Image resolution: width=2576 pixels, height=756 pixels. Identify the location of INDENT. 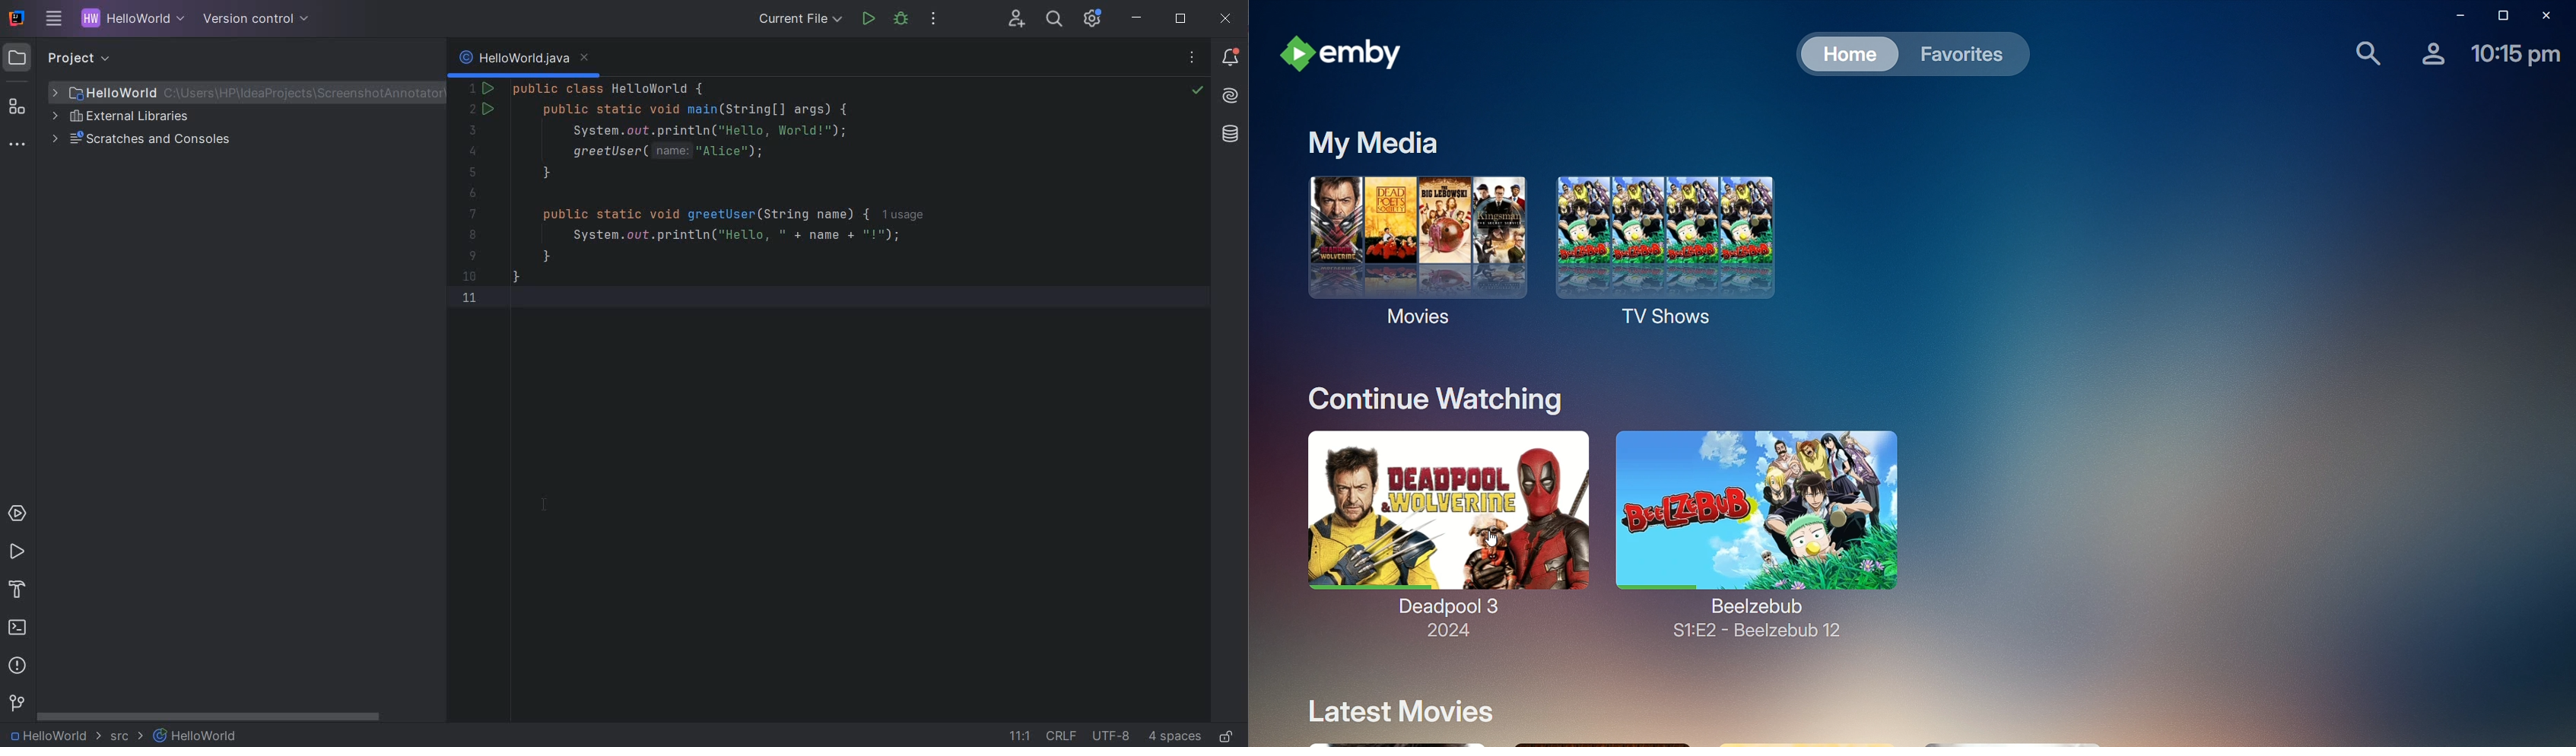
(1174, 736).